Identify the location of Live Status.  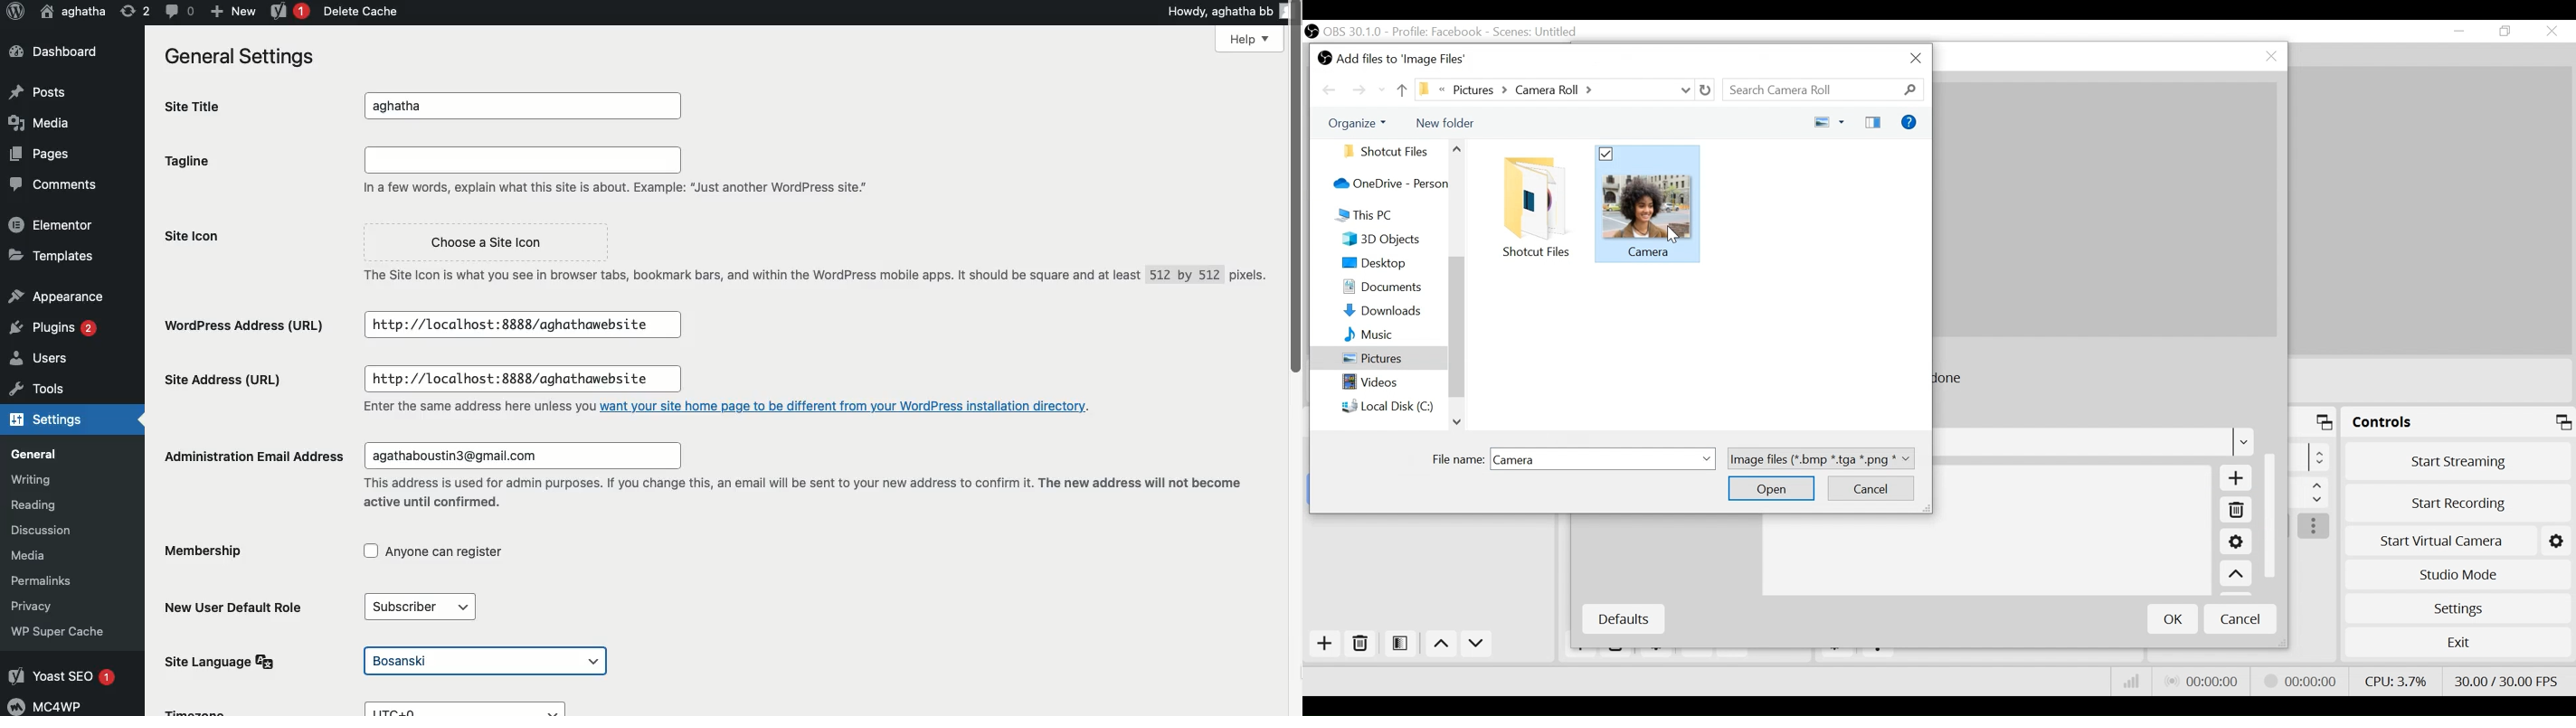
(2201, 682).